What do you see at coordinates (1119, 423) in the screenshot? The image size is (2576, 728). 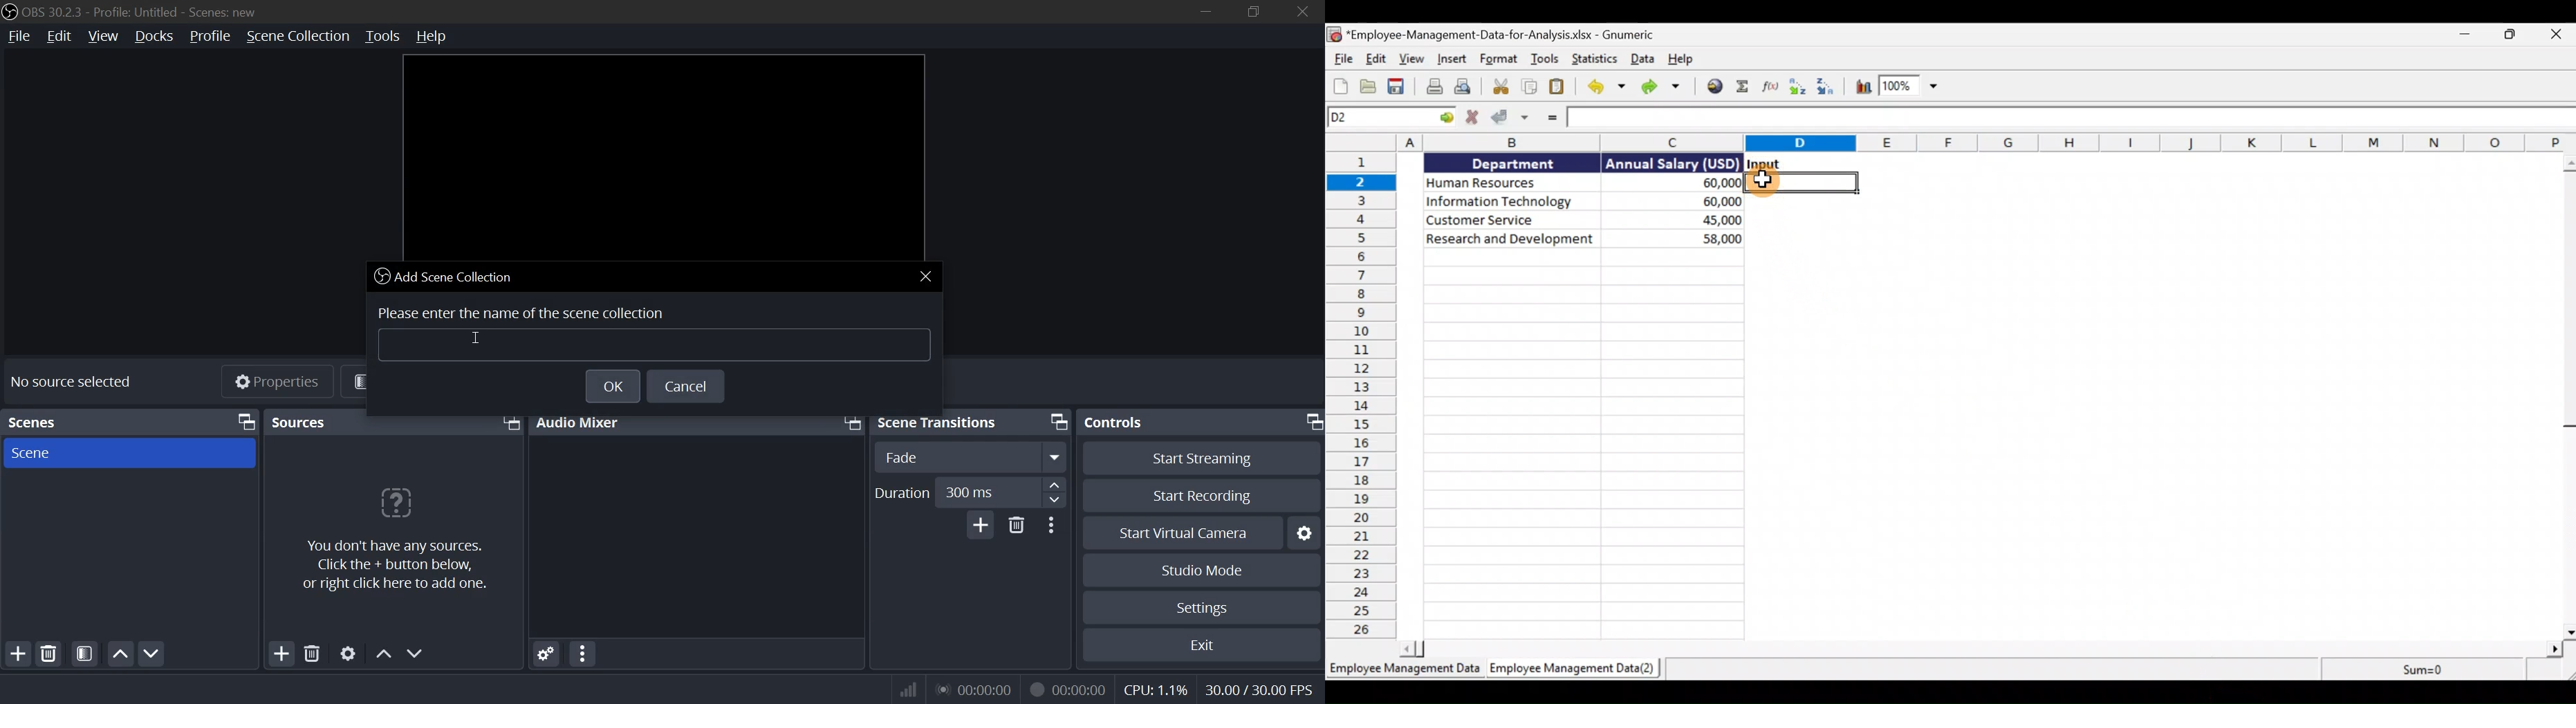 I see `controls` at bounding box center [1119, 423].